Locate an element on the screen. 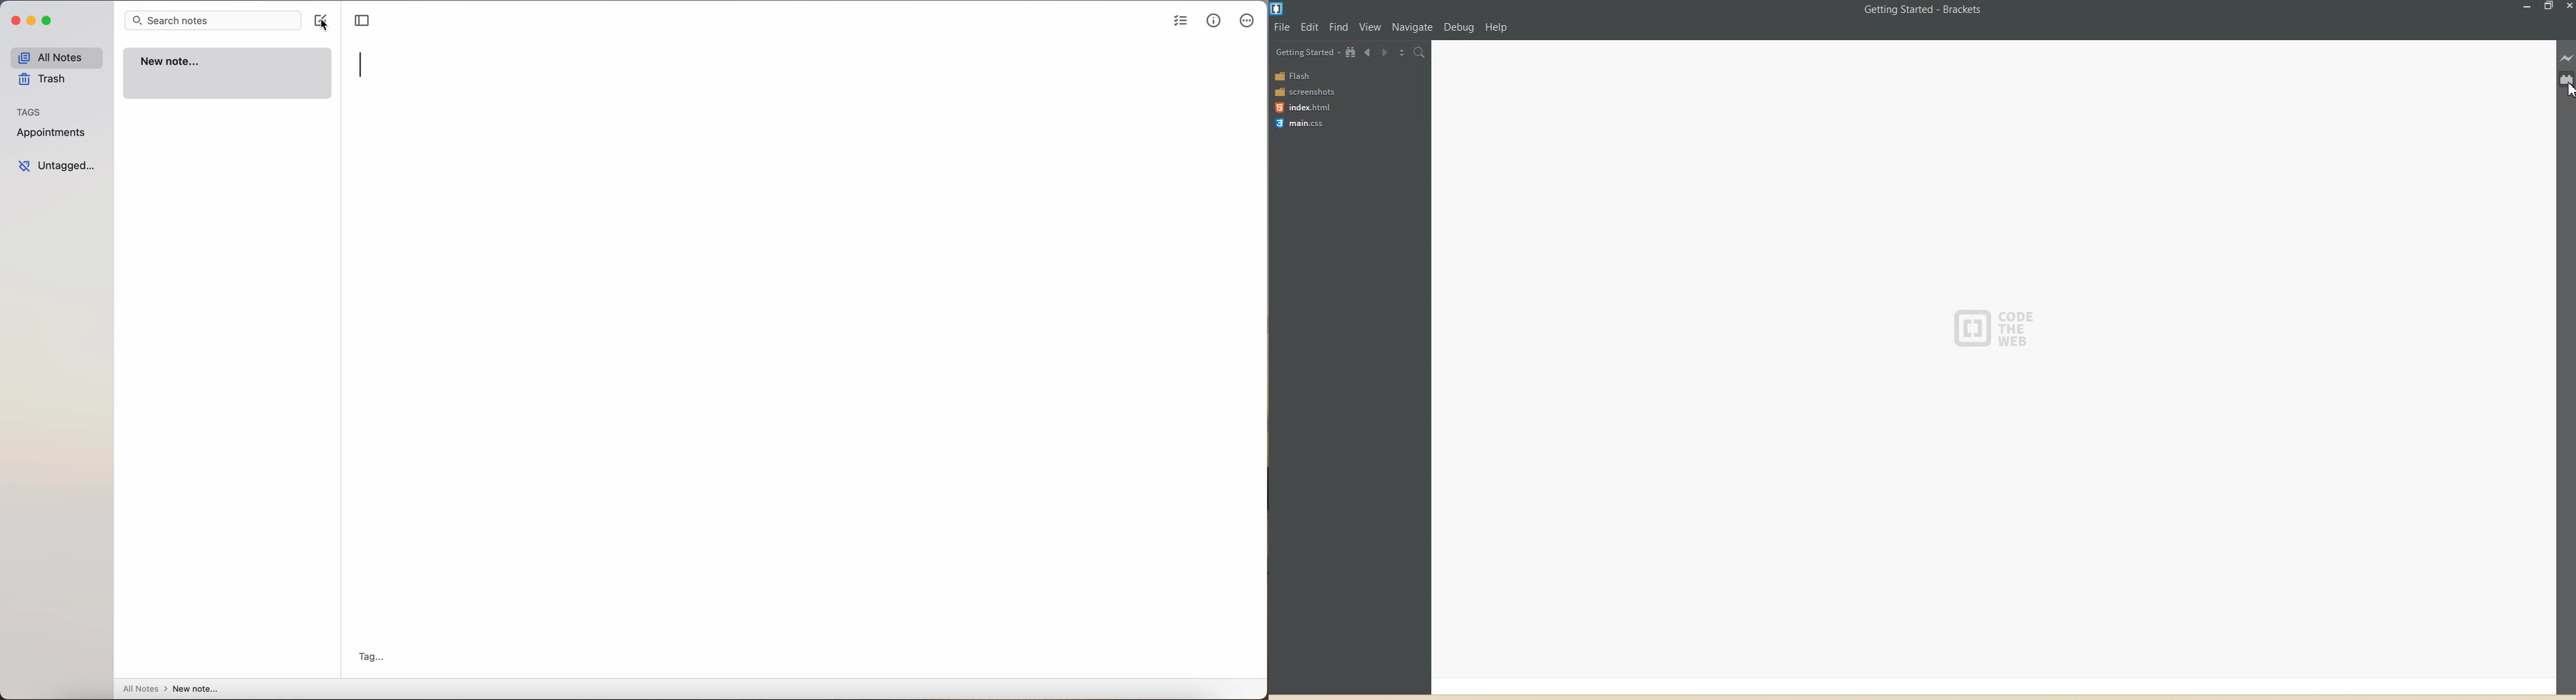 The image size is (2576, 700). appointments is located at coordinates (52, 134).